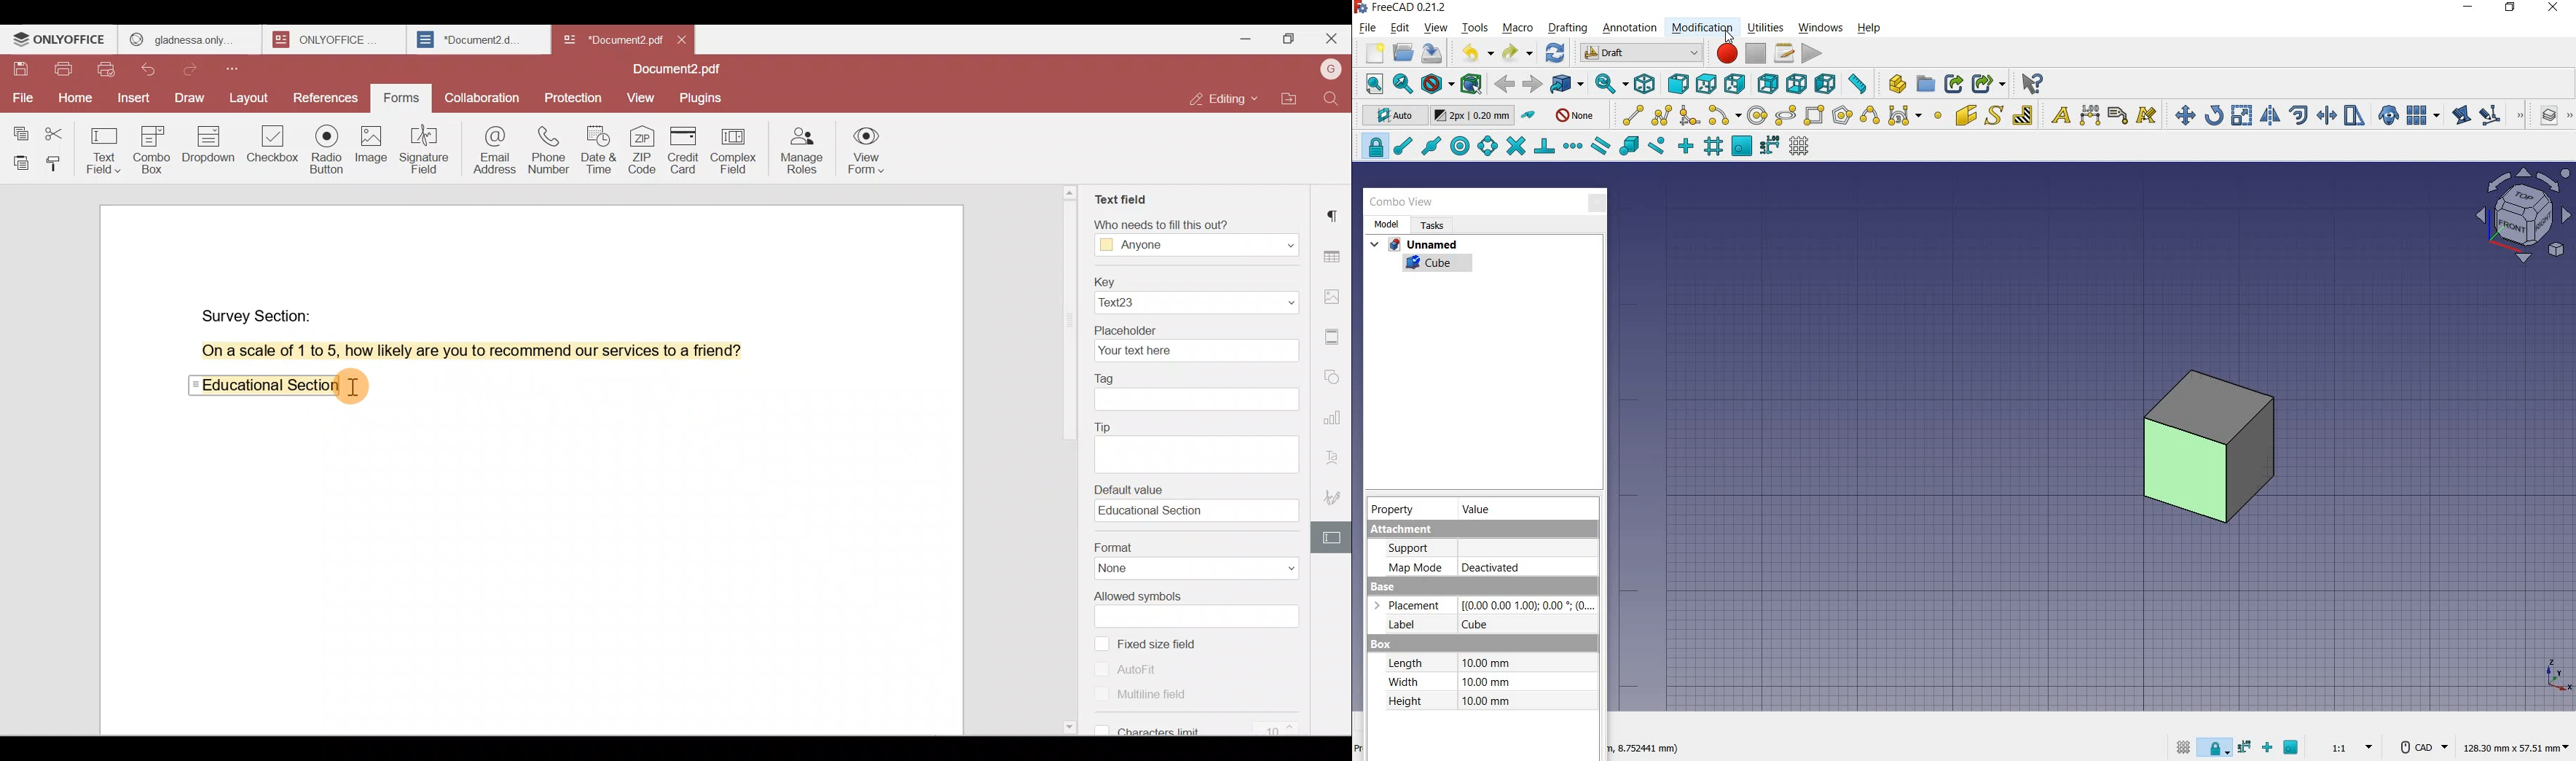  I want to click on Redo, so click(194, 70).